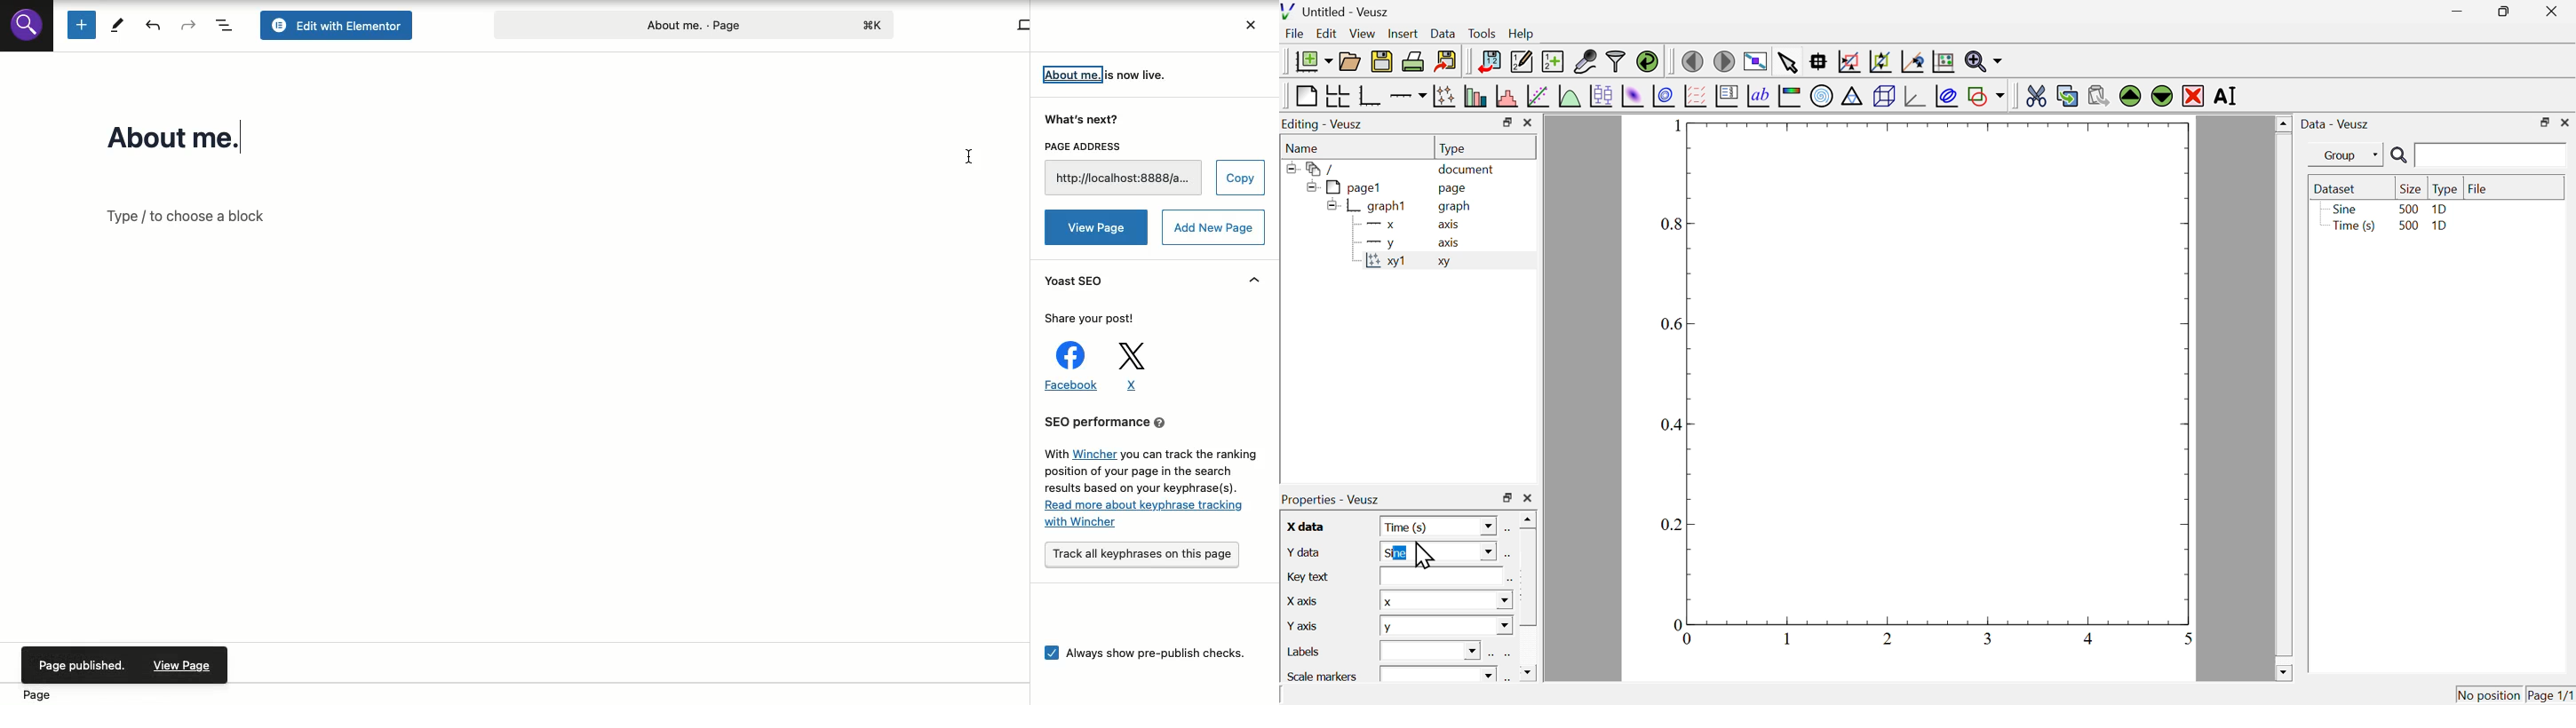 The image size is (2576, 728). I want to click on maximize, so click(2501, 12).